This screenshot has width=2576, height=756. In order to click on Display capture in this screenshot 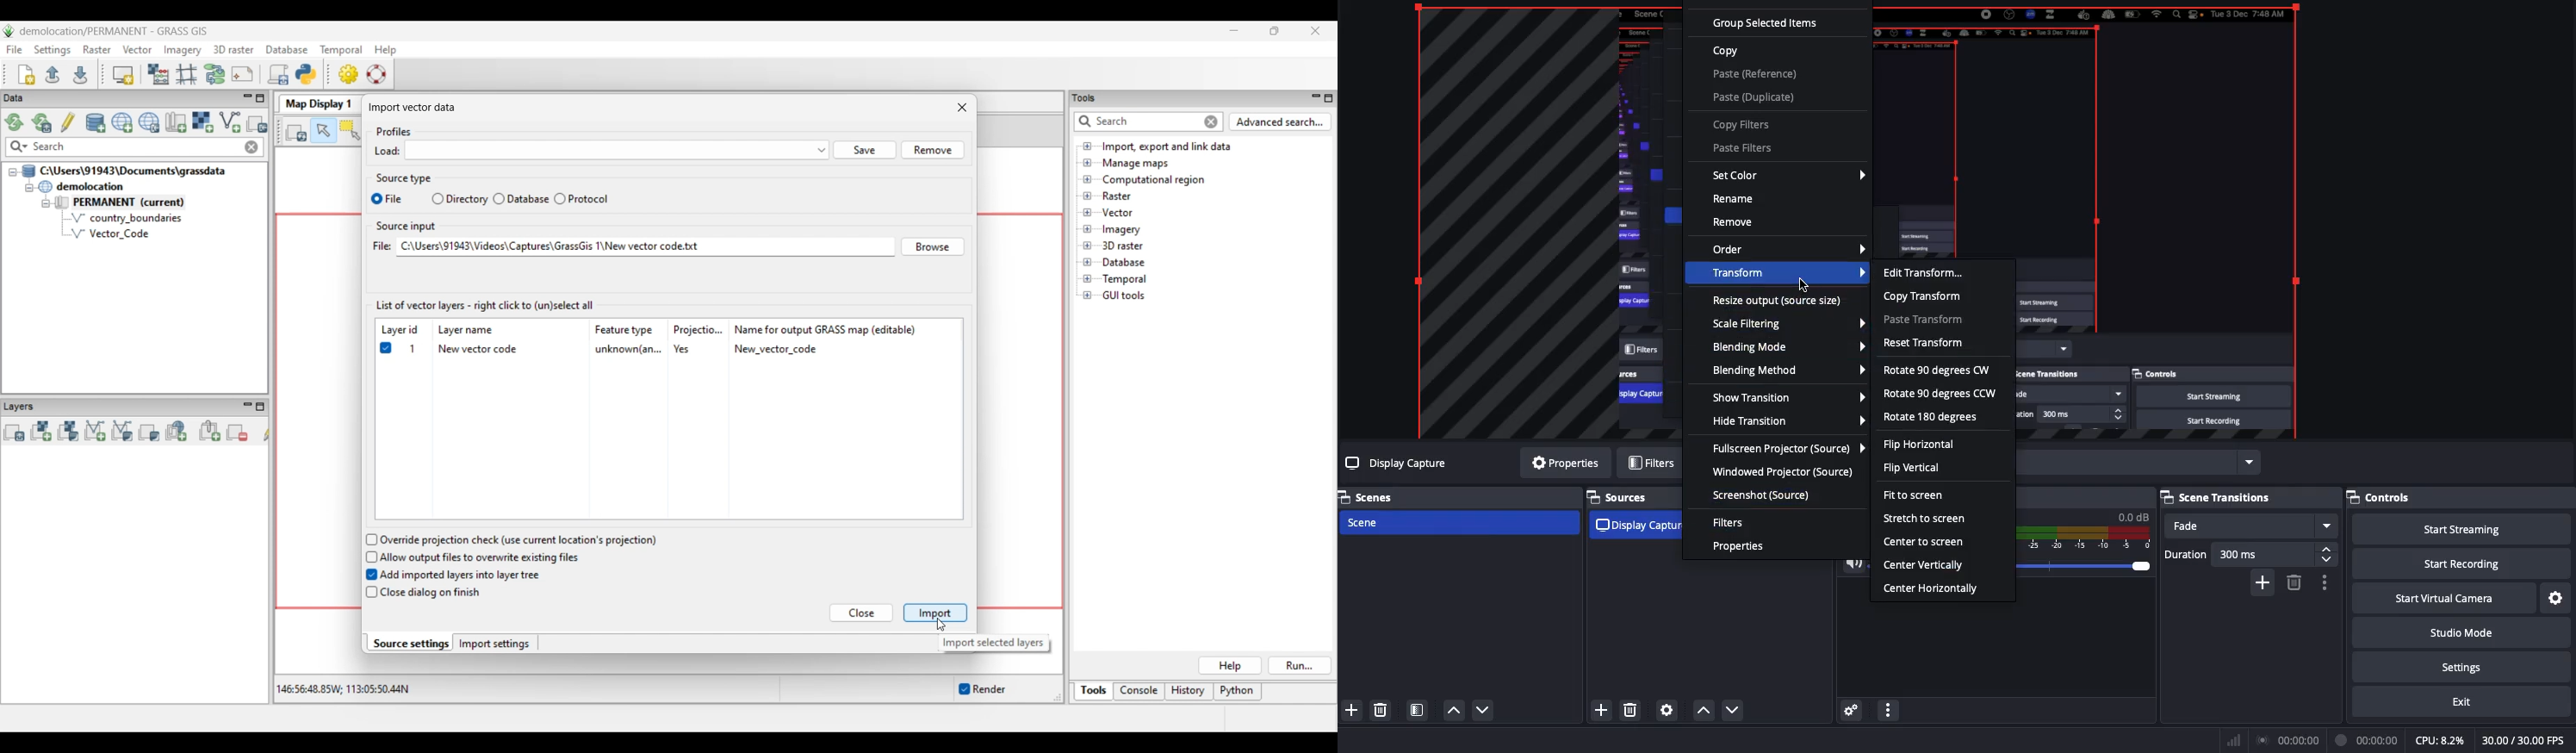, I will do `click(1641, 525)`.